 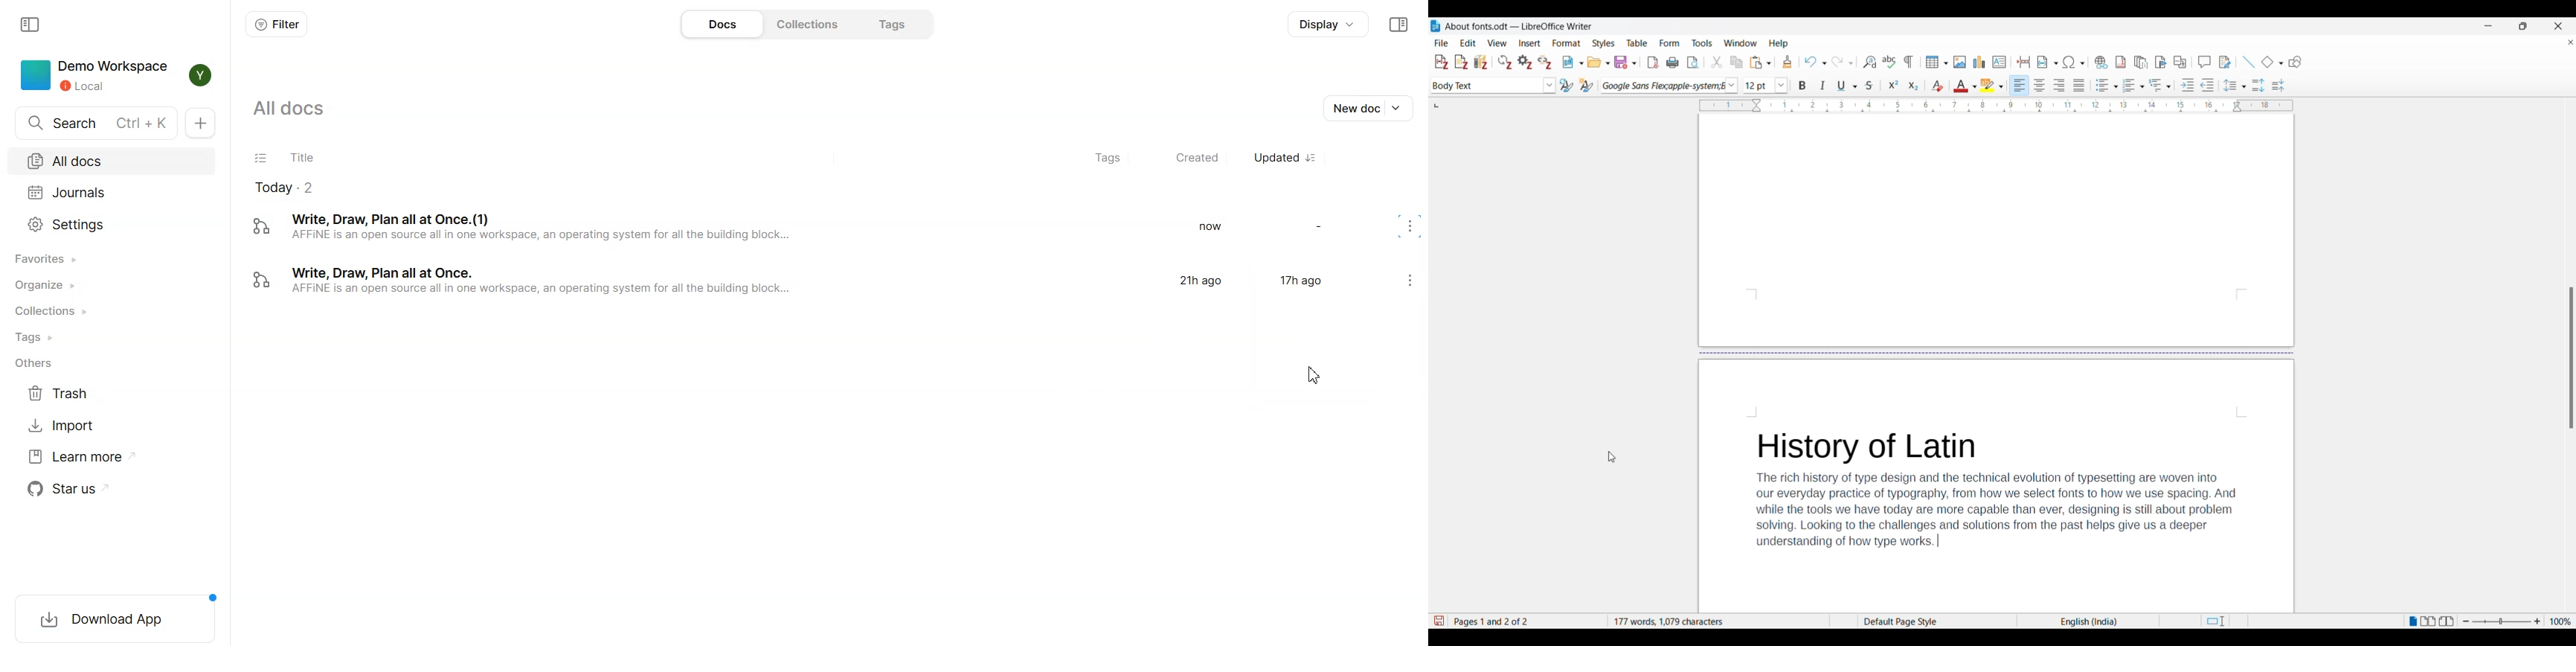 I want to click on Insert menu, so click(x=1530, y=43).